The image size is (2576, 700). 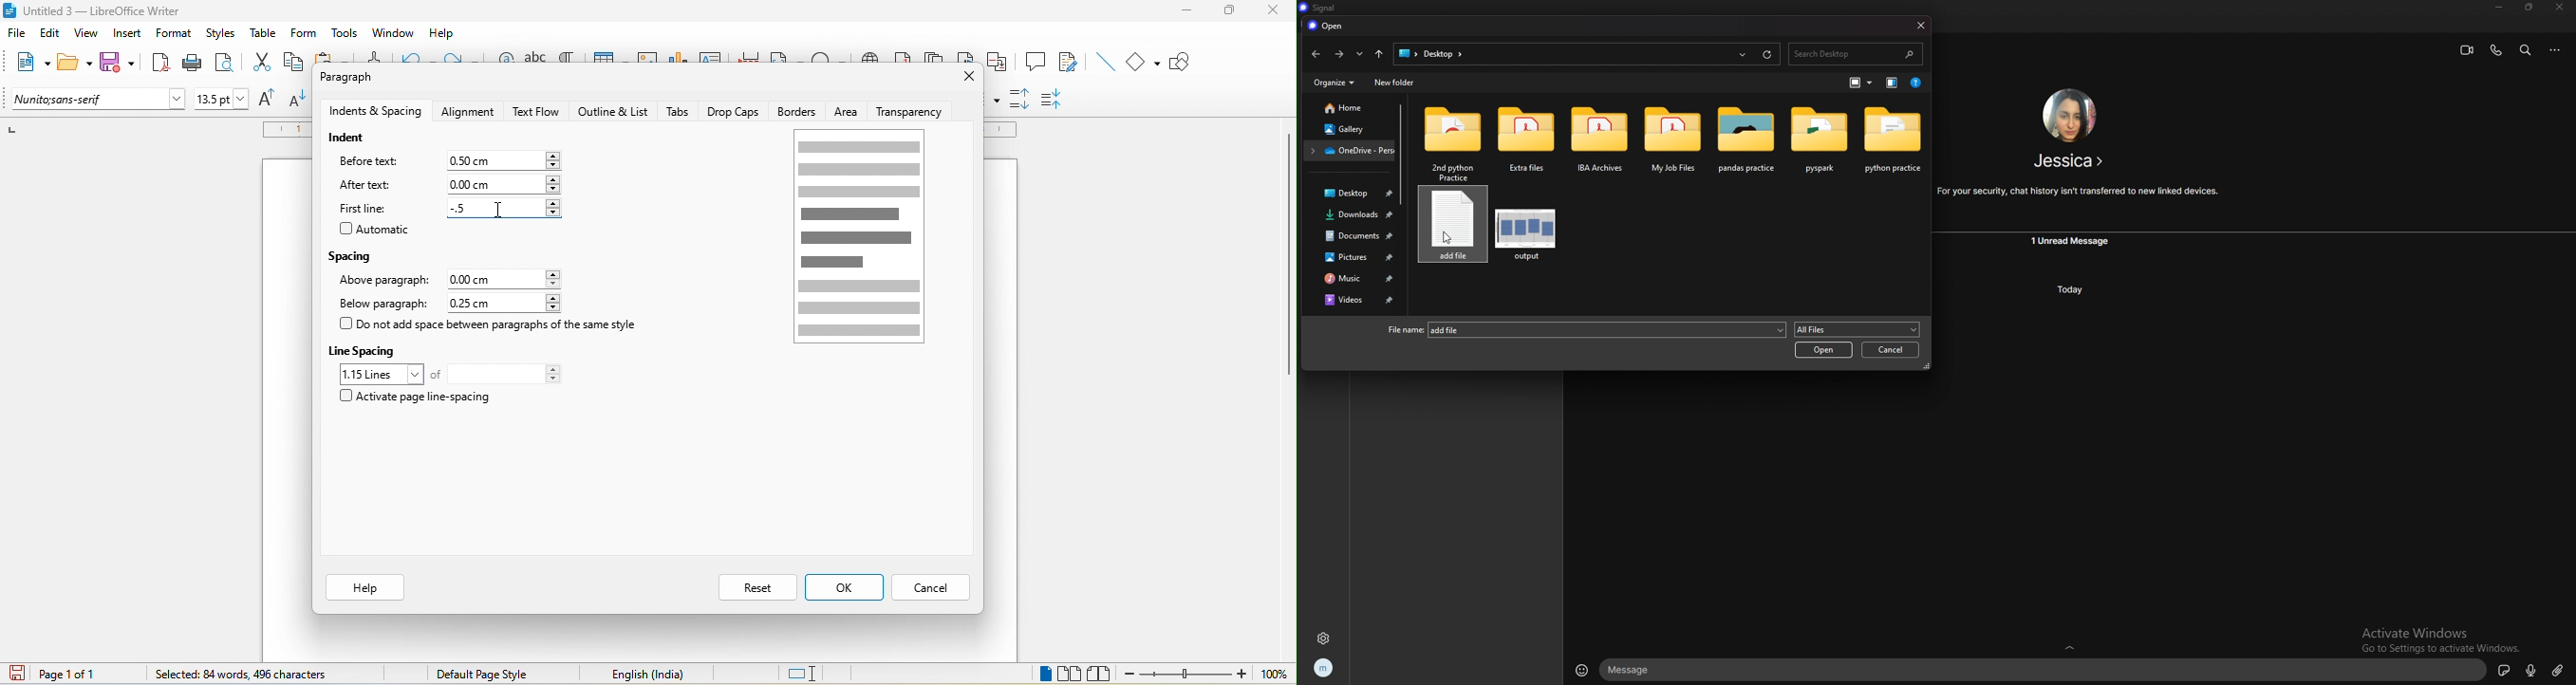 What do you see at coordinates (1313, 54) in the screenshot?
I see `back` at bounding box center [1313, 54].